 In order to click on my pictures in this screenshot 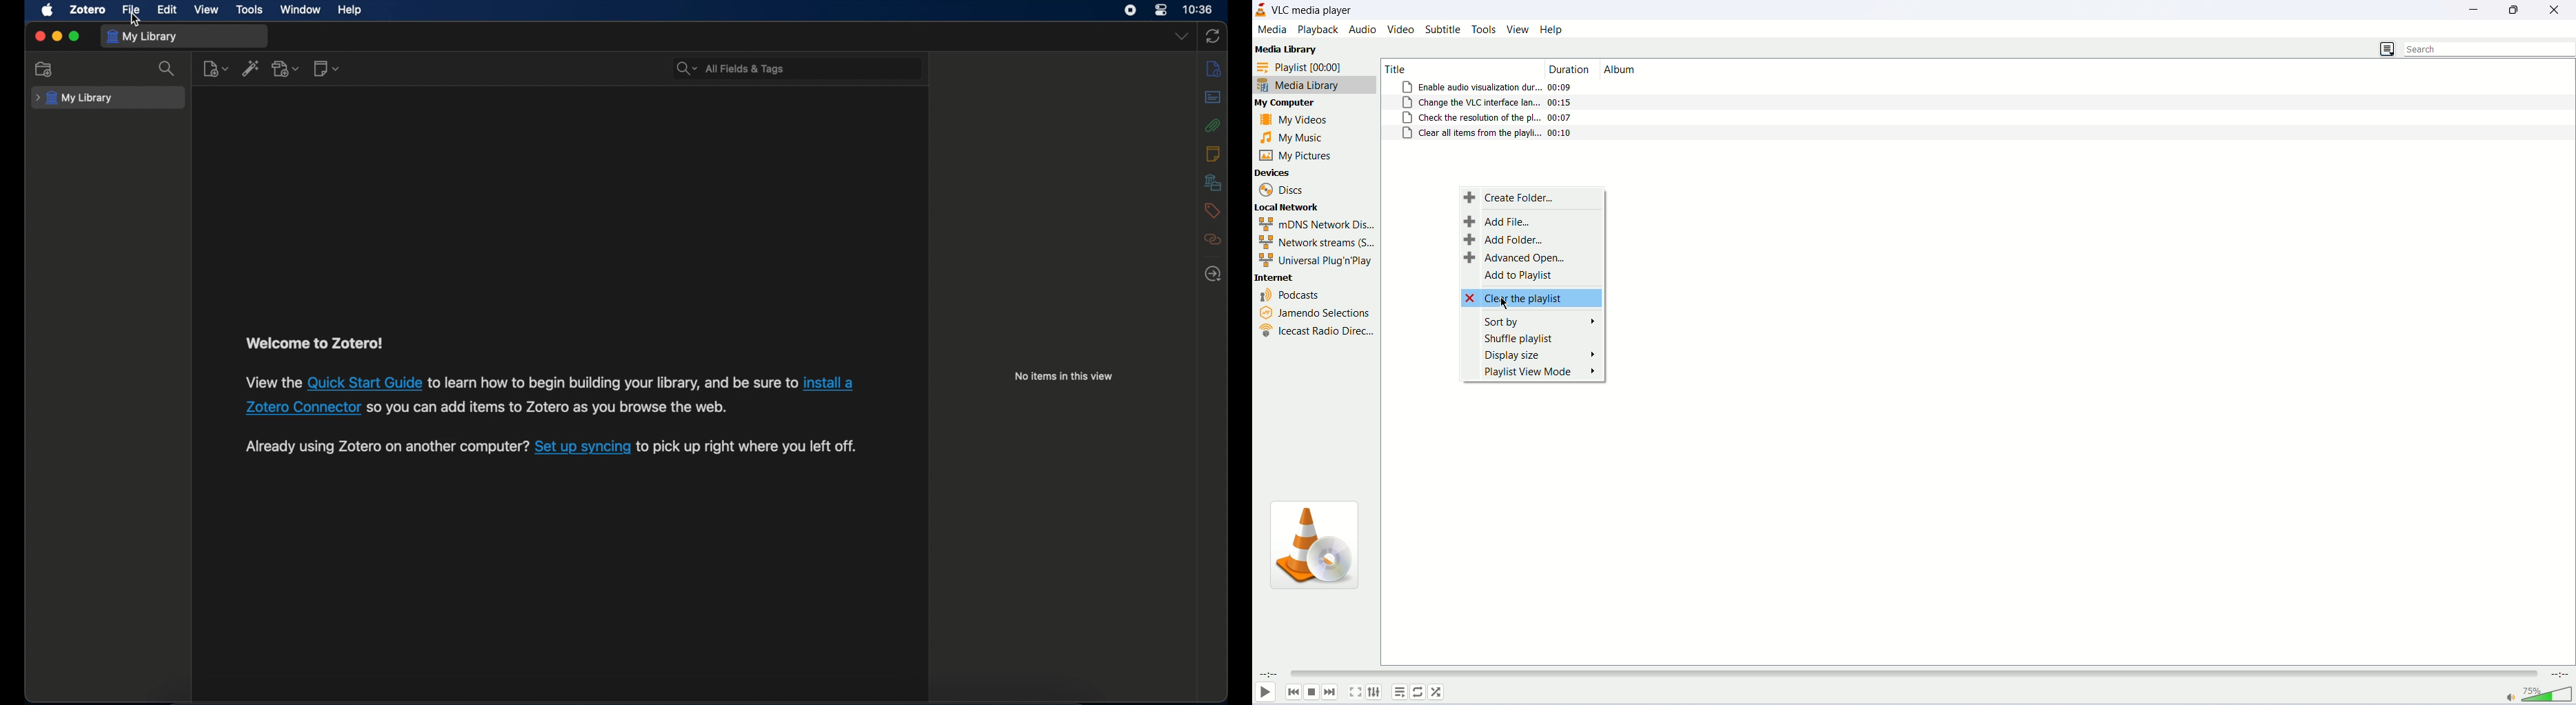, I will do `click(1297, 156)`.